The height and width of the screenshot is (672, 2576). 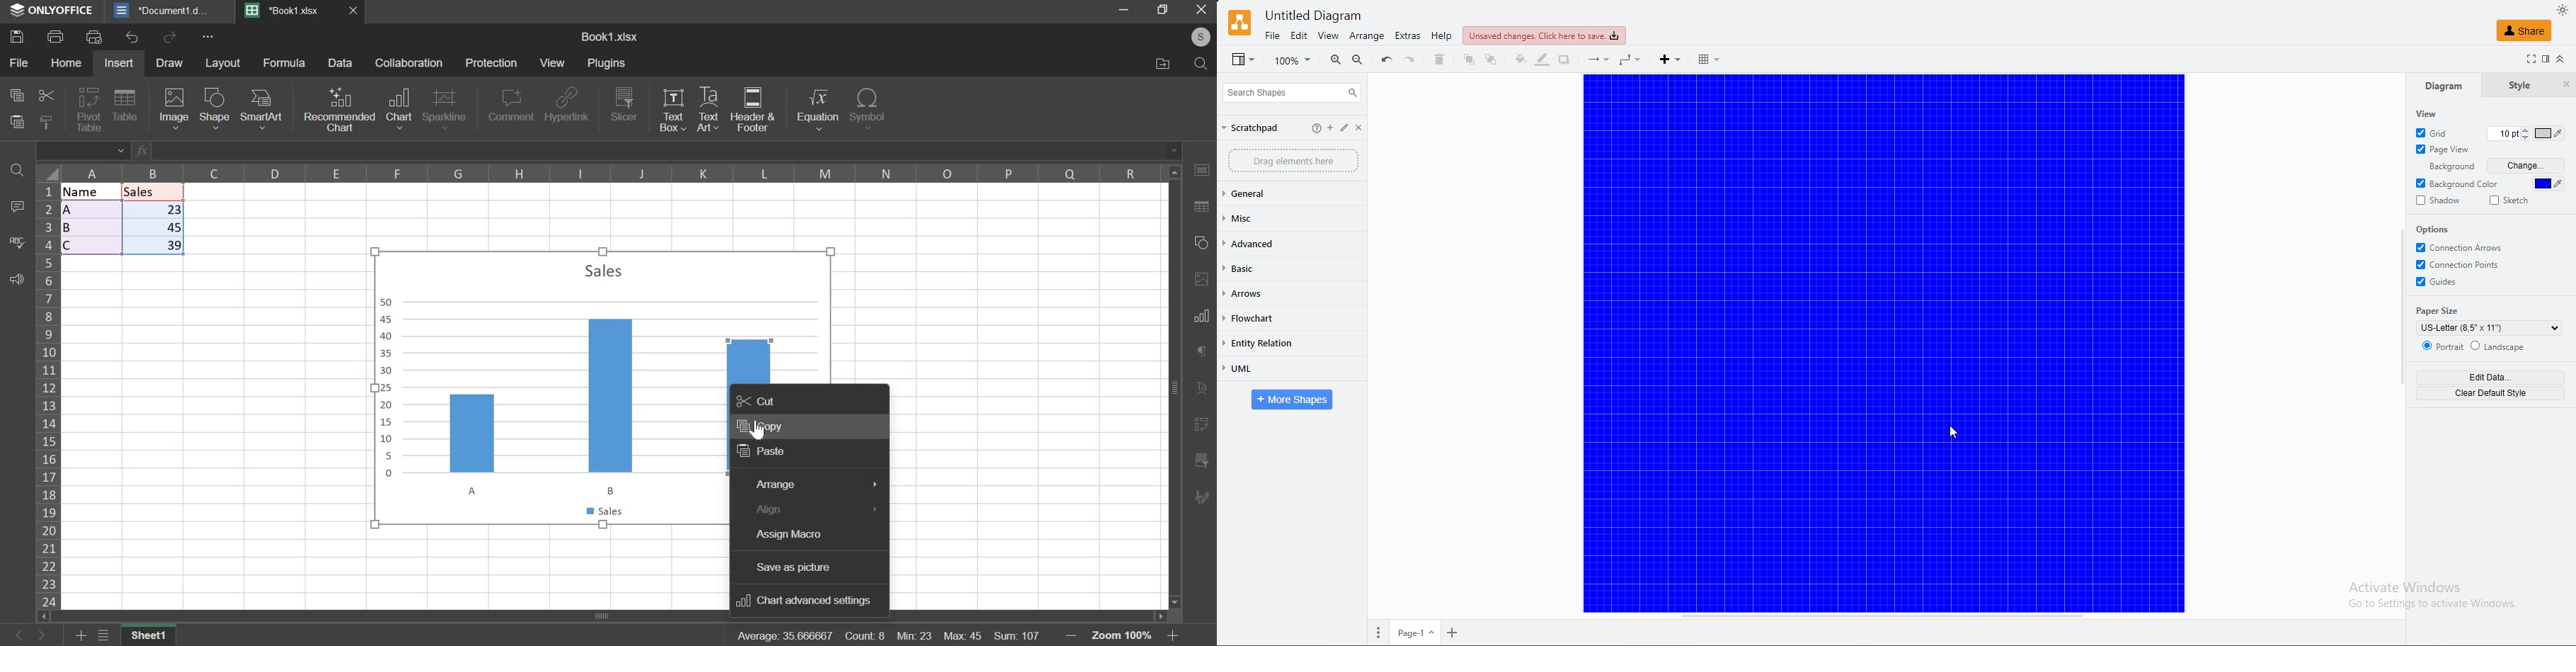 What do you see at coordinates (816, 508) in the screenshot?
I see `align` at bounding box center [816, 508].